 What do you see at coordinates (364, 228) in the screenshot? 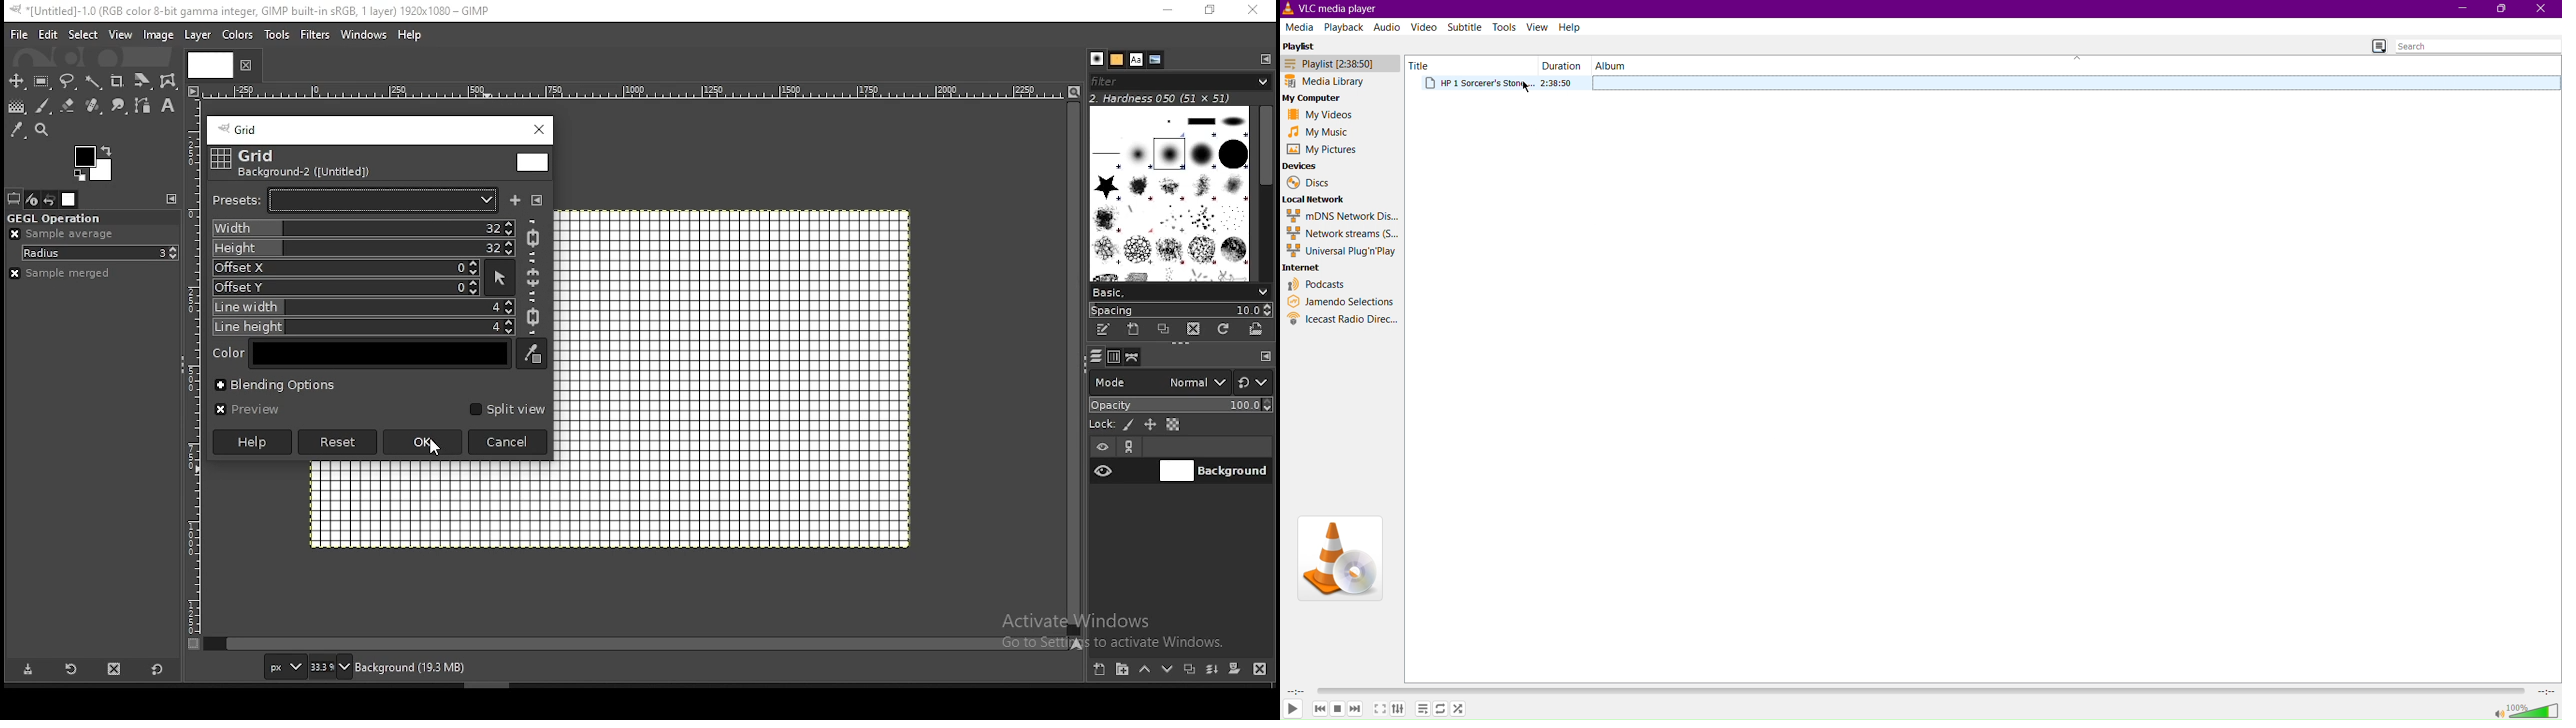
I see `width:32` at bounding box center [364, 228].